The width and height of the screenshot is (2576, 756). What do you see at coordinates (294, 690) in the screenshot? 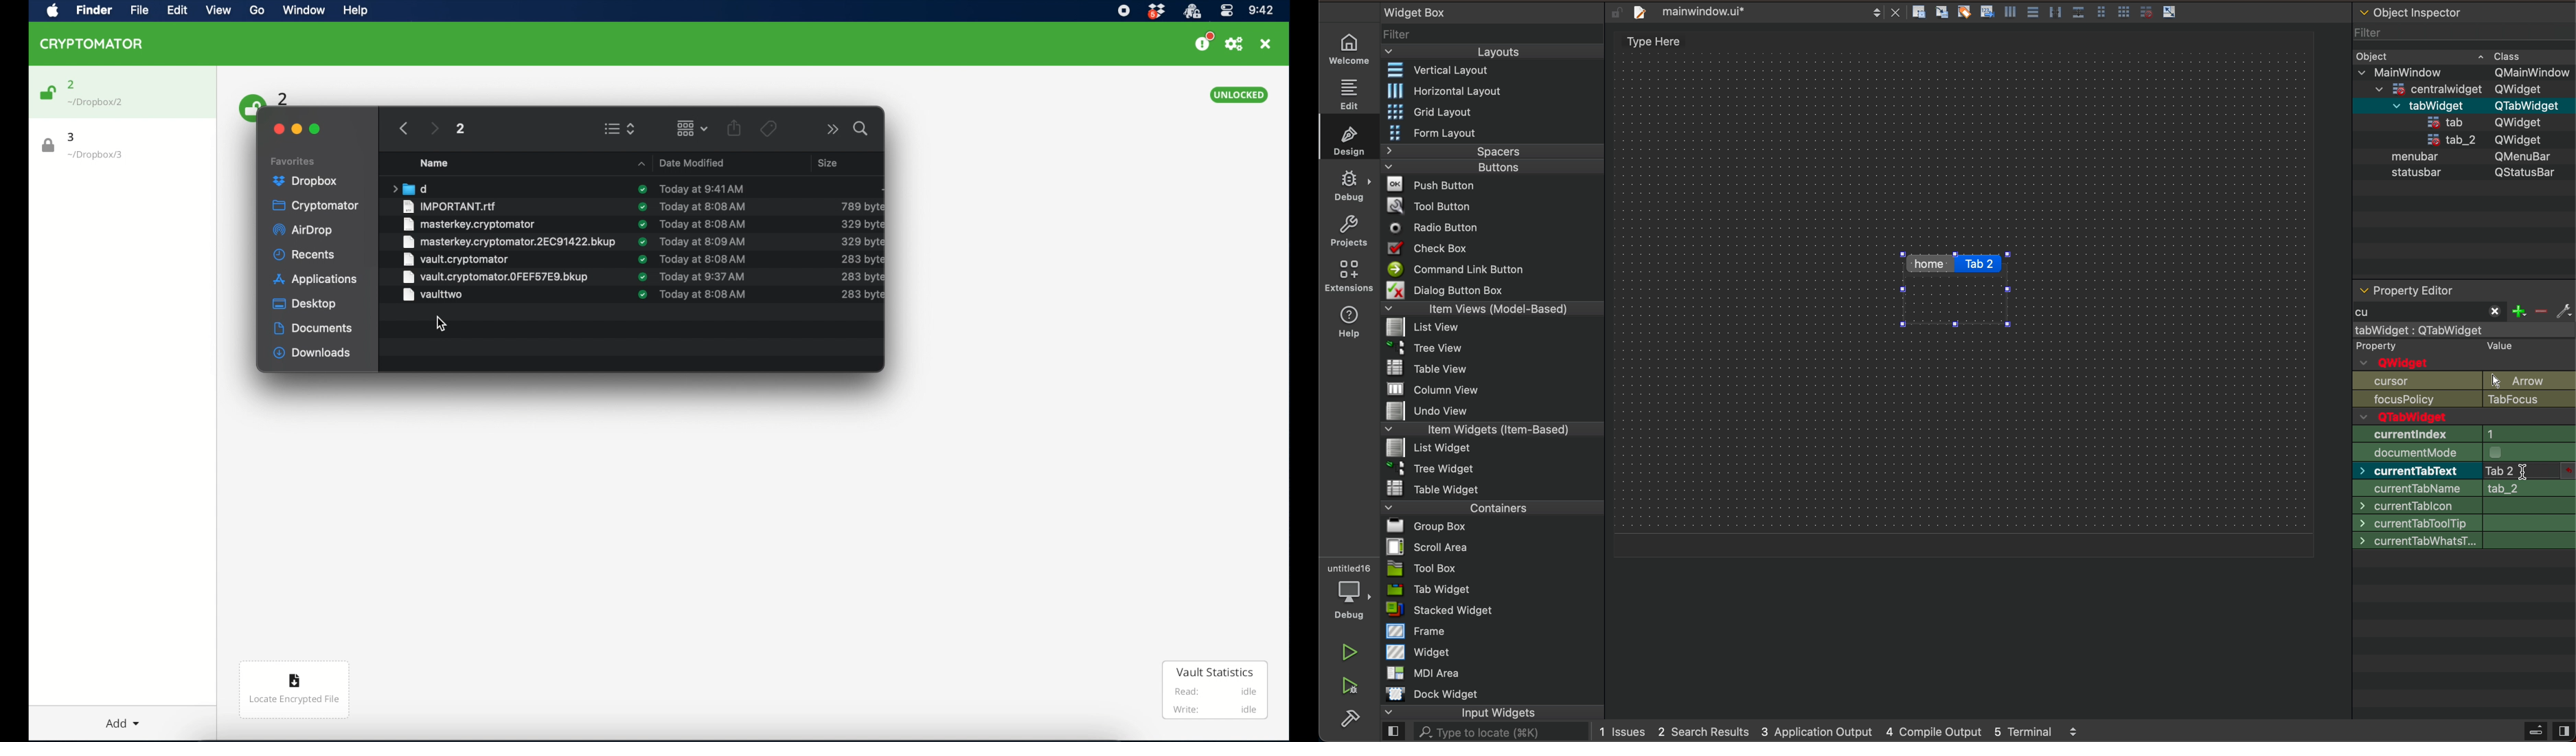
I see `locate encrypted file` at bounding box center [294, 690].